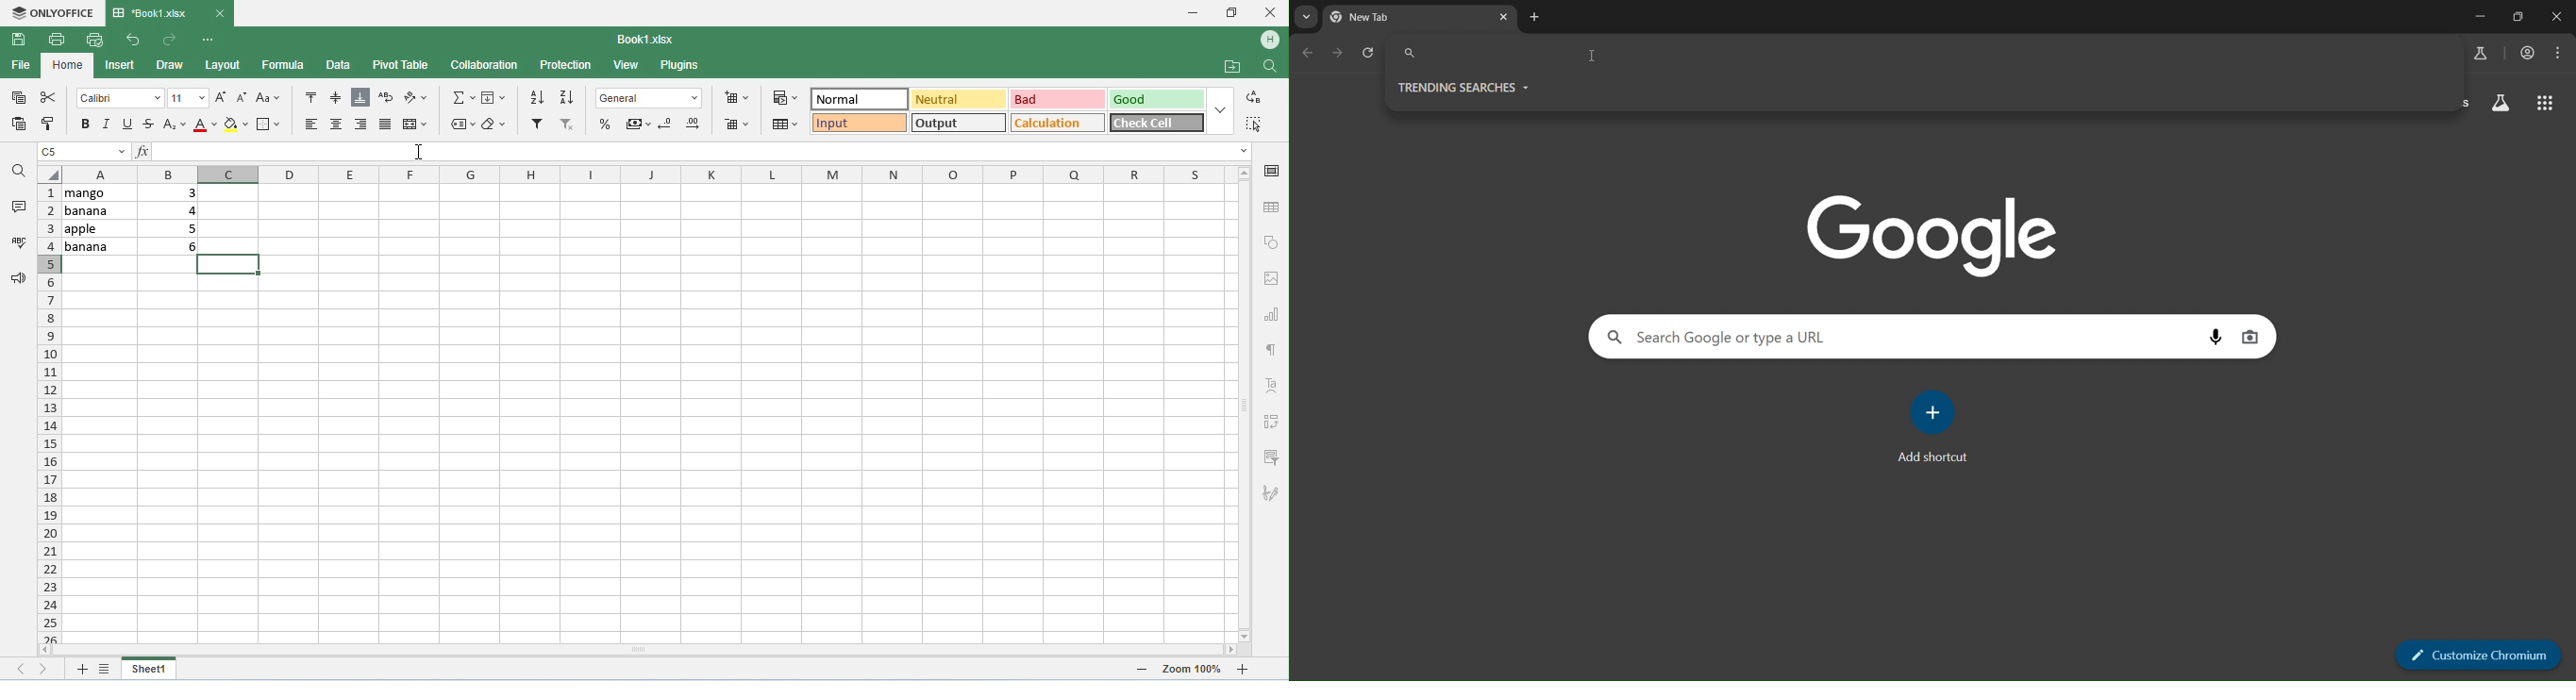  What do you see at coordinates (267, 98) in the screenshot?
I see `change case` at bounding box center [267, 98].